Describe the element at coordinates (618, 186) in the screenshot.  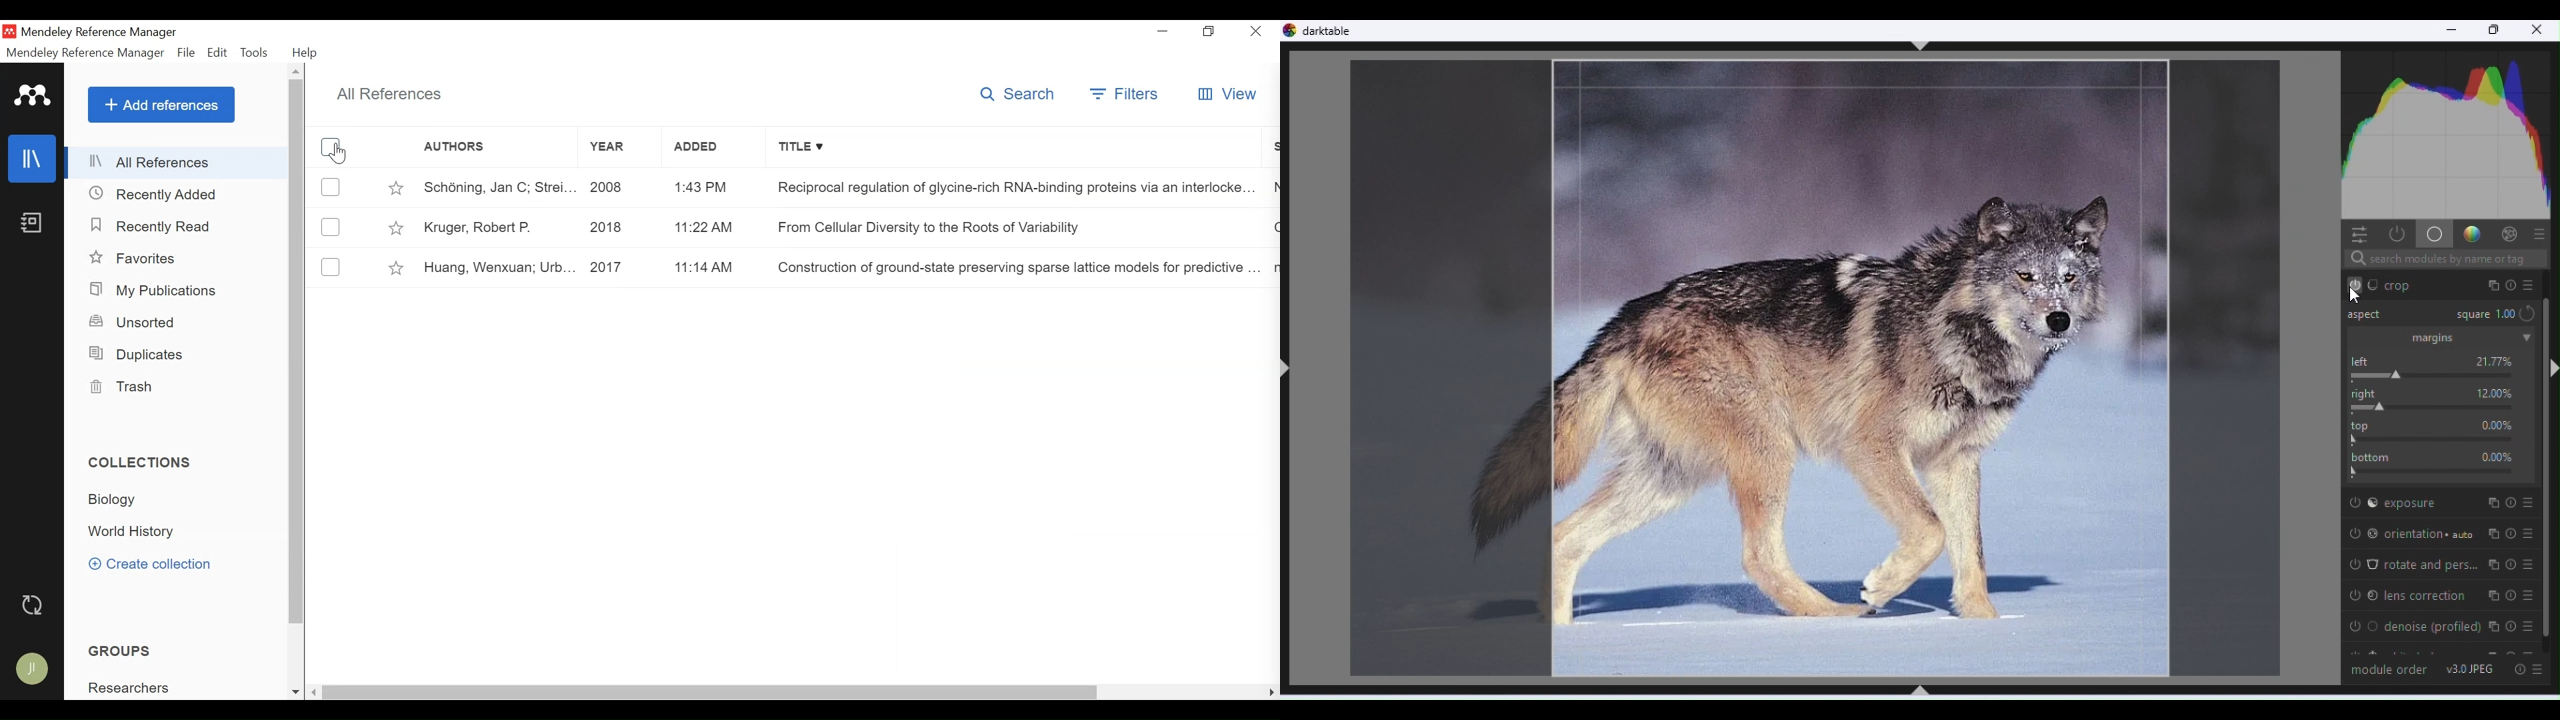
I see `2008` at that location.